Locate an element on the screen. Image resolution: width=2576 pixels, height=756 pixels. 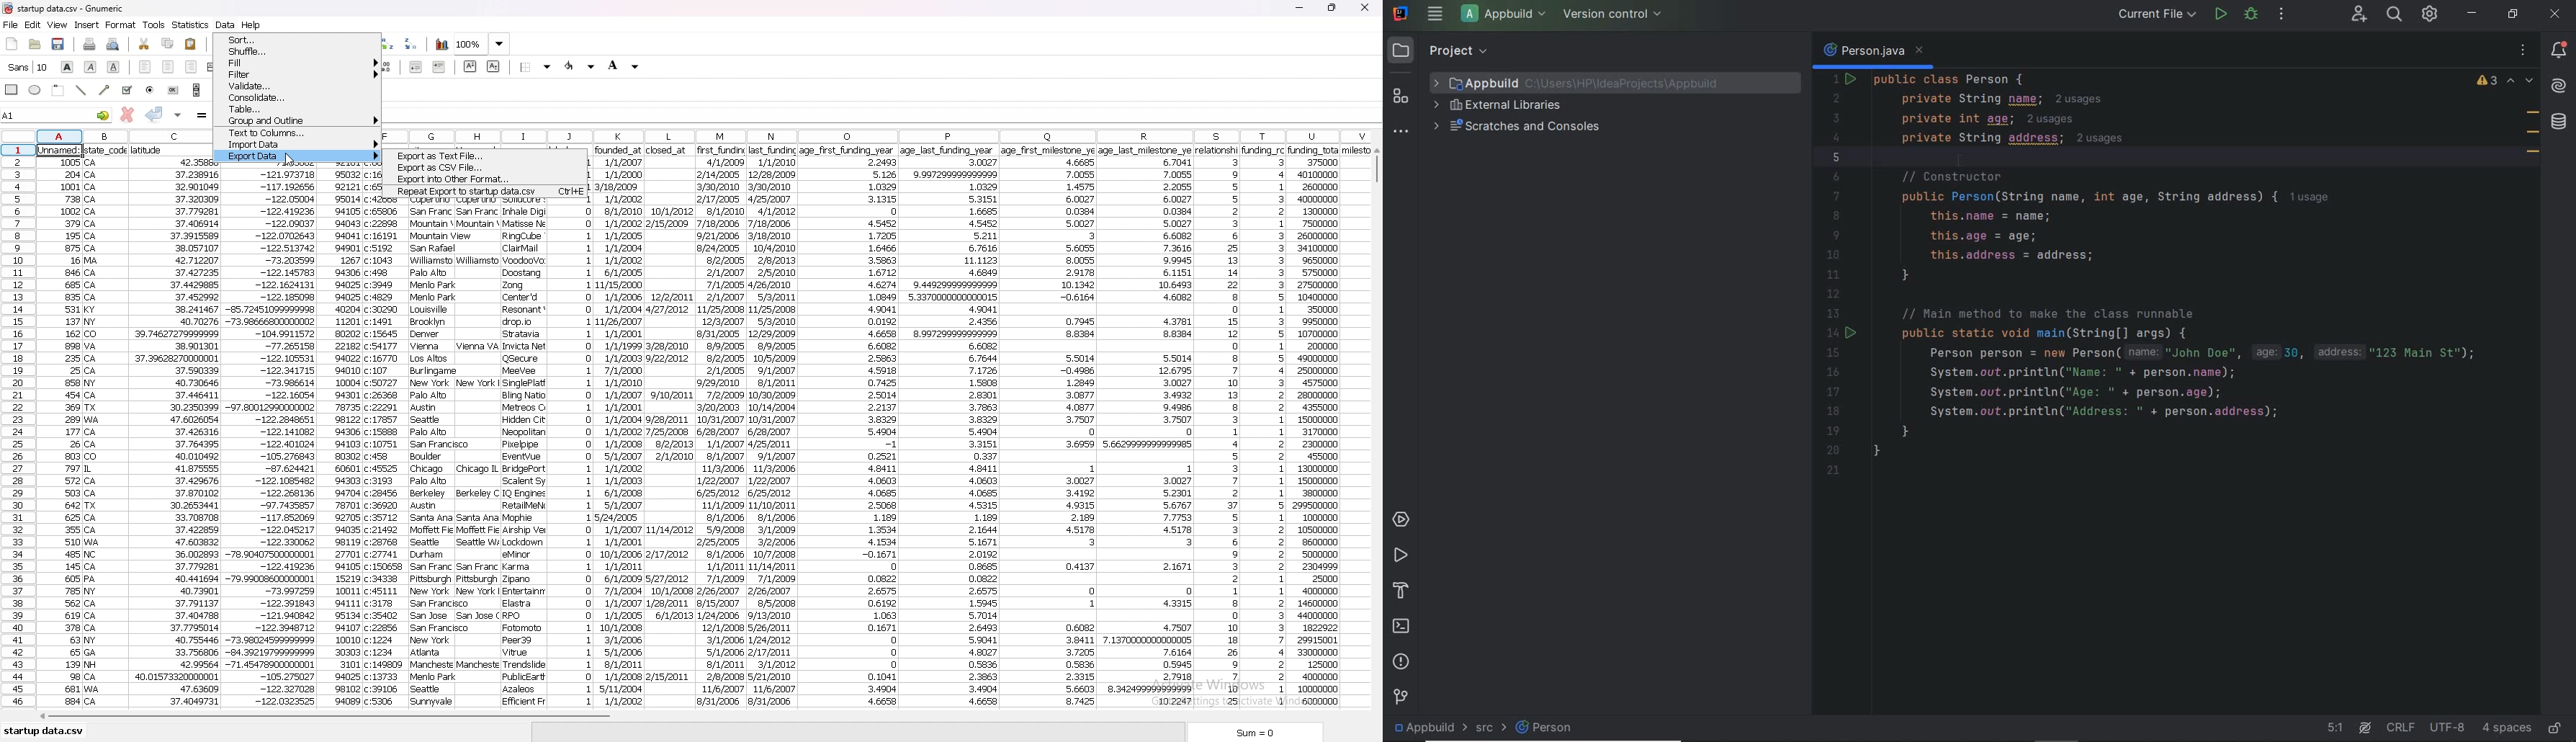
restore down is located at coordinates (2512, 14).